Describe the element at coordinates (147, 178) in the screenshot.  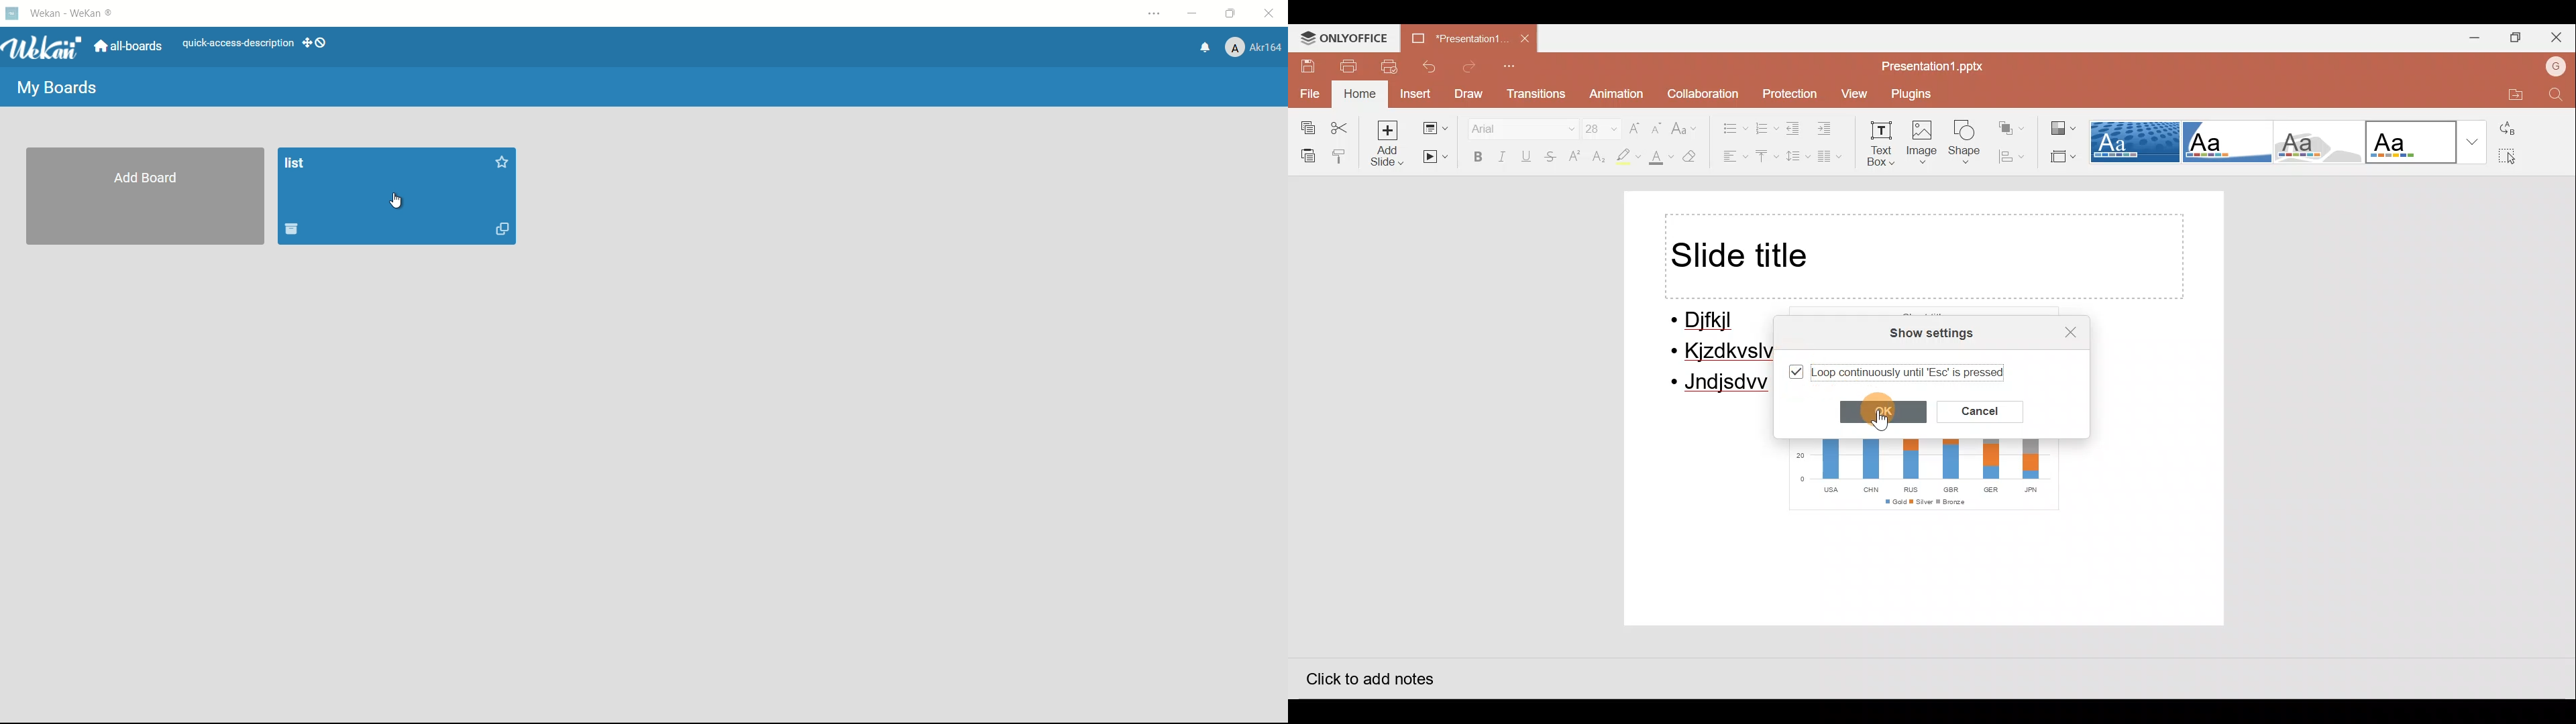
I see `add board` at that location.